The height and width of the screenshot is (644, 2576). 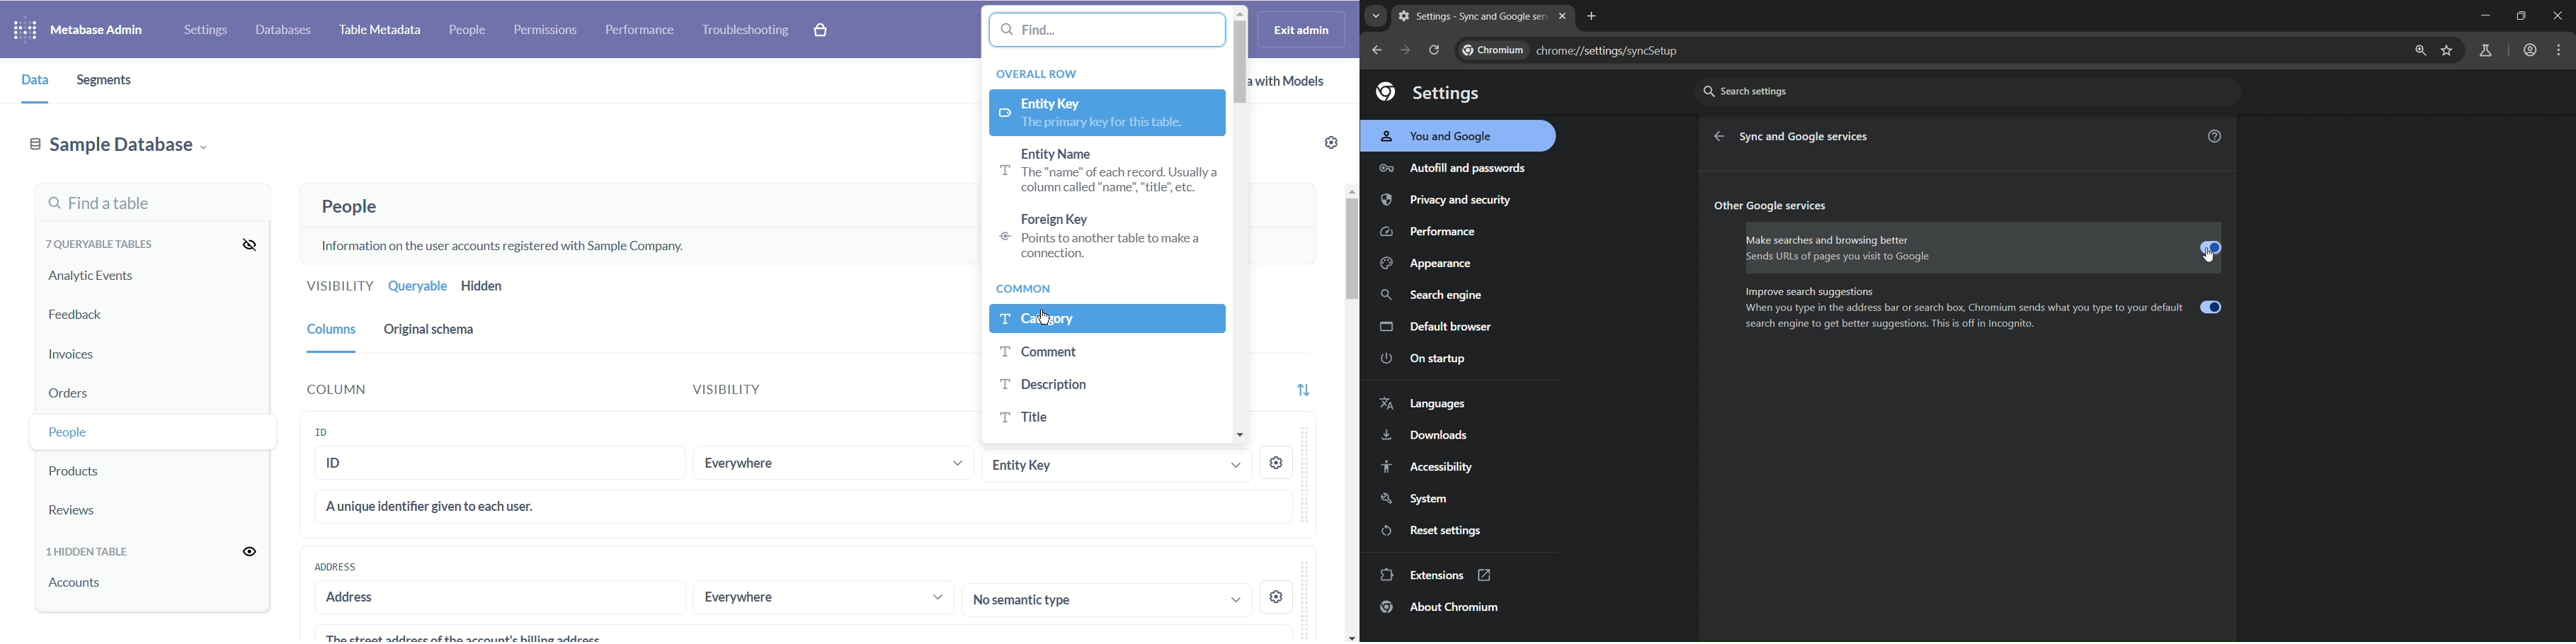 I want to click on find, so click(x=1110, y=30).